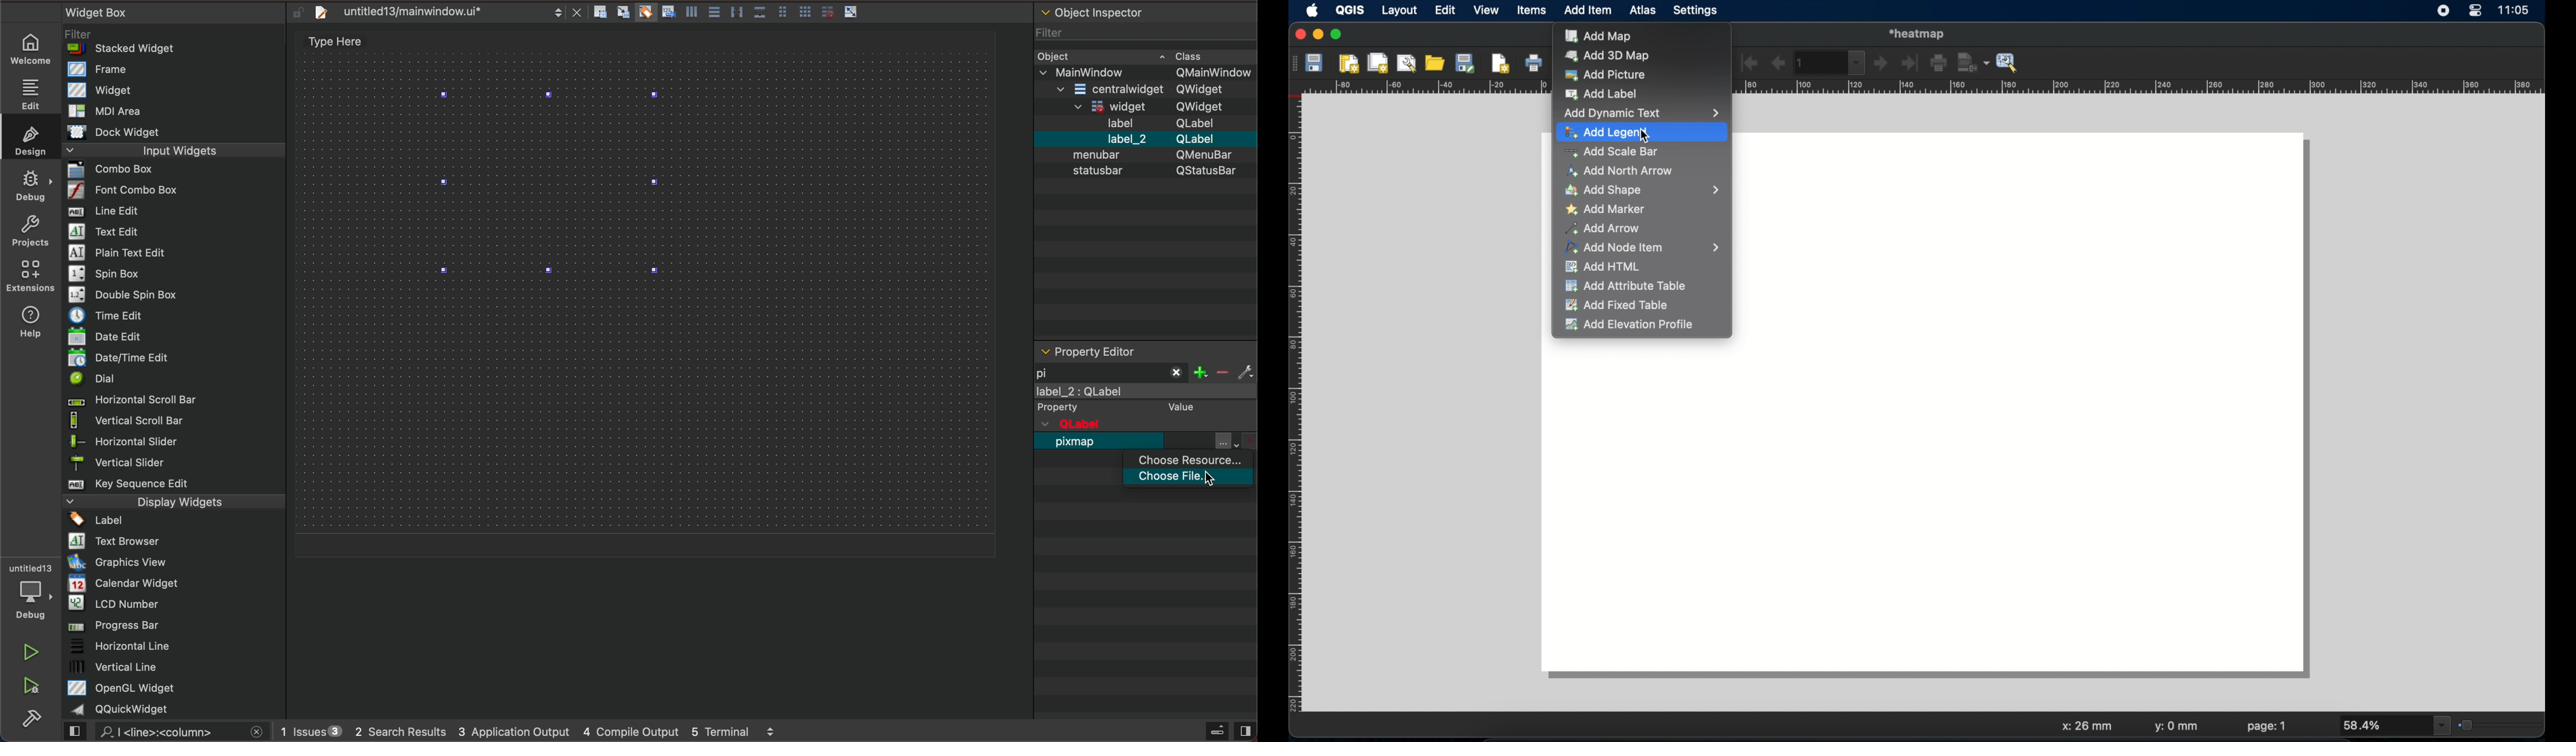 This screenshot has width=2576, height=756. What do you see at coordinates (2023, 239) in the screenshot?
I see `blank layout` at bounding box center [2023, 239].